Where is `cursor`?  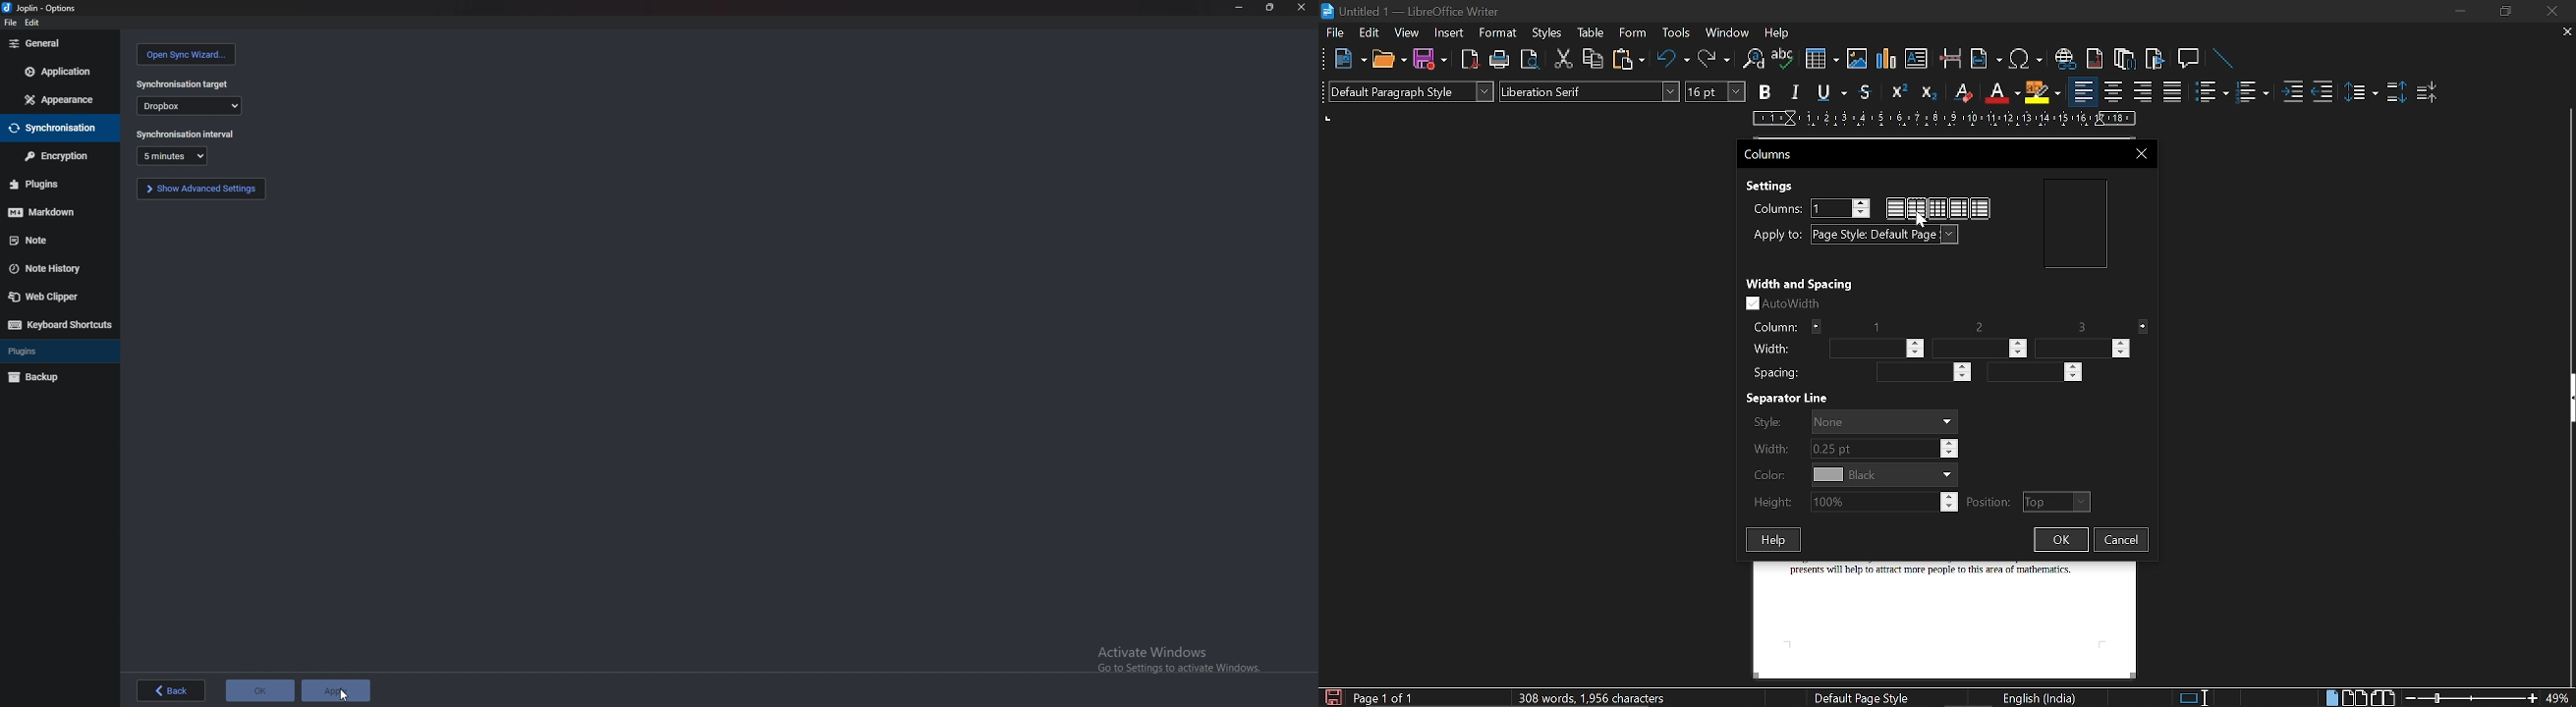 cursor is located at coordinates (344, 695).